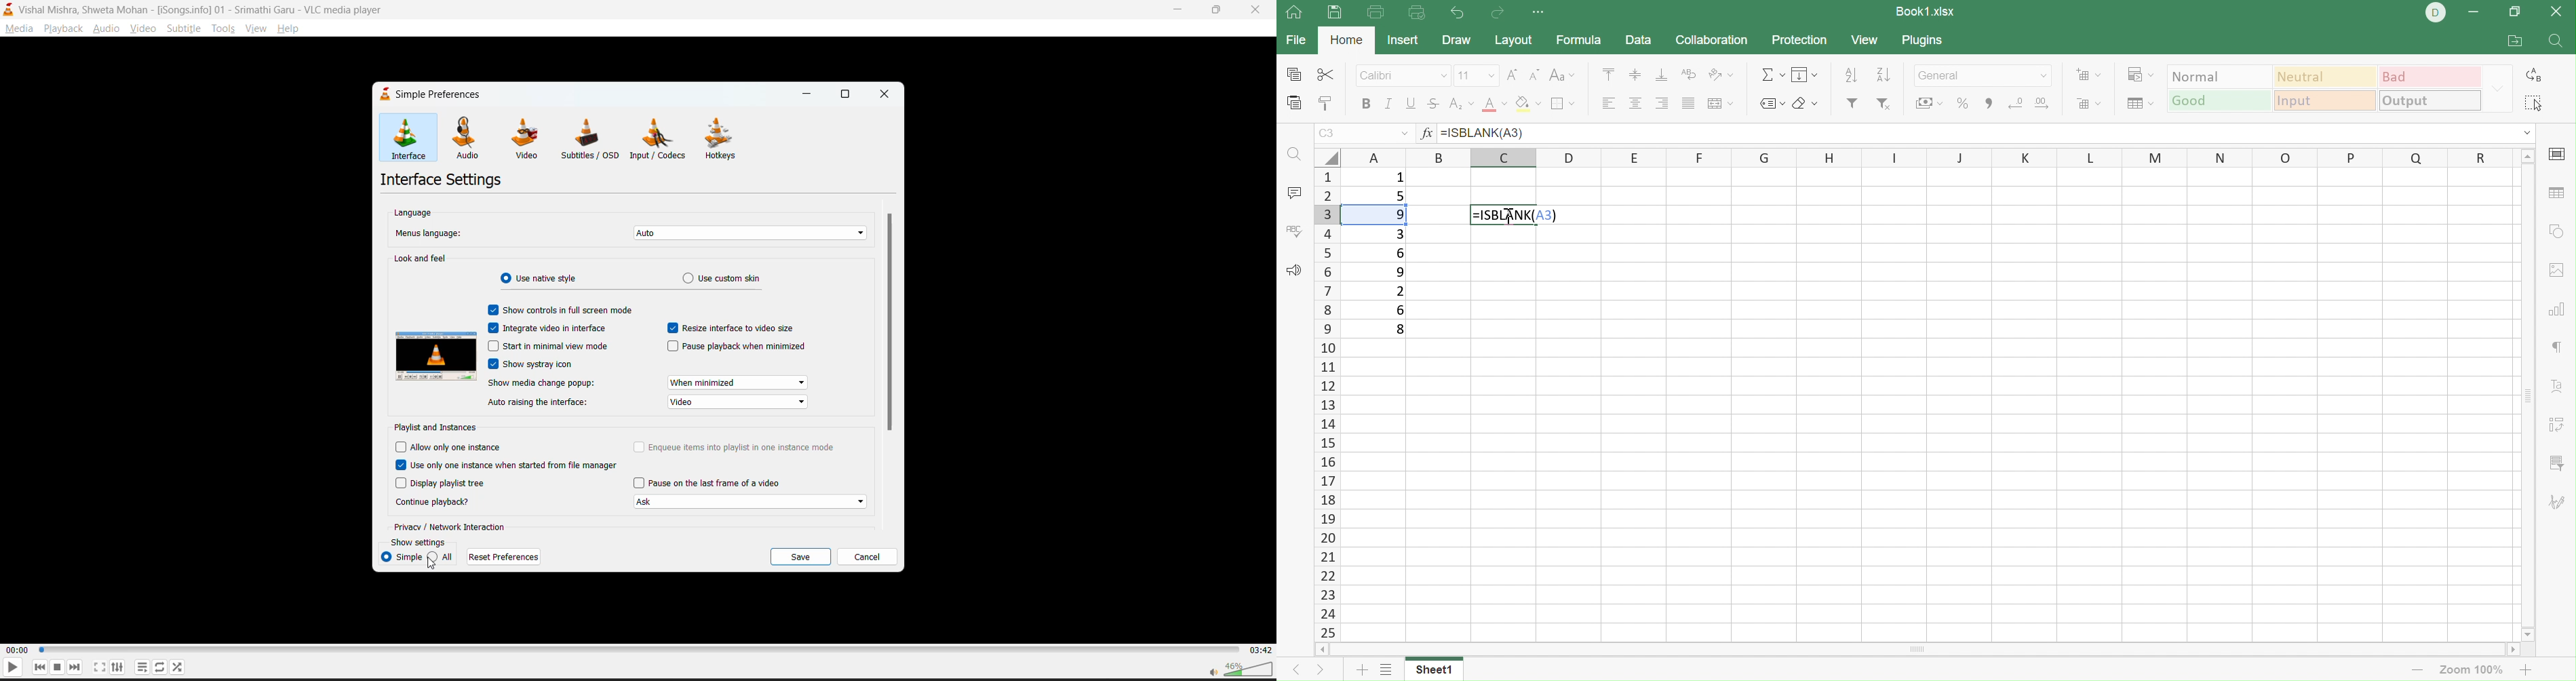 The image size is (2576, 700). Describe the element at coordinates (1325, 75) in the screenshot. I see `Cut` at that location.